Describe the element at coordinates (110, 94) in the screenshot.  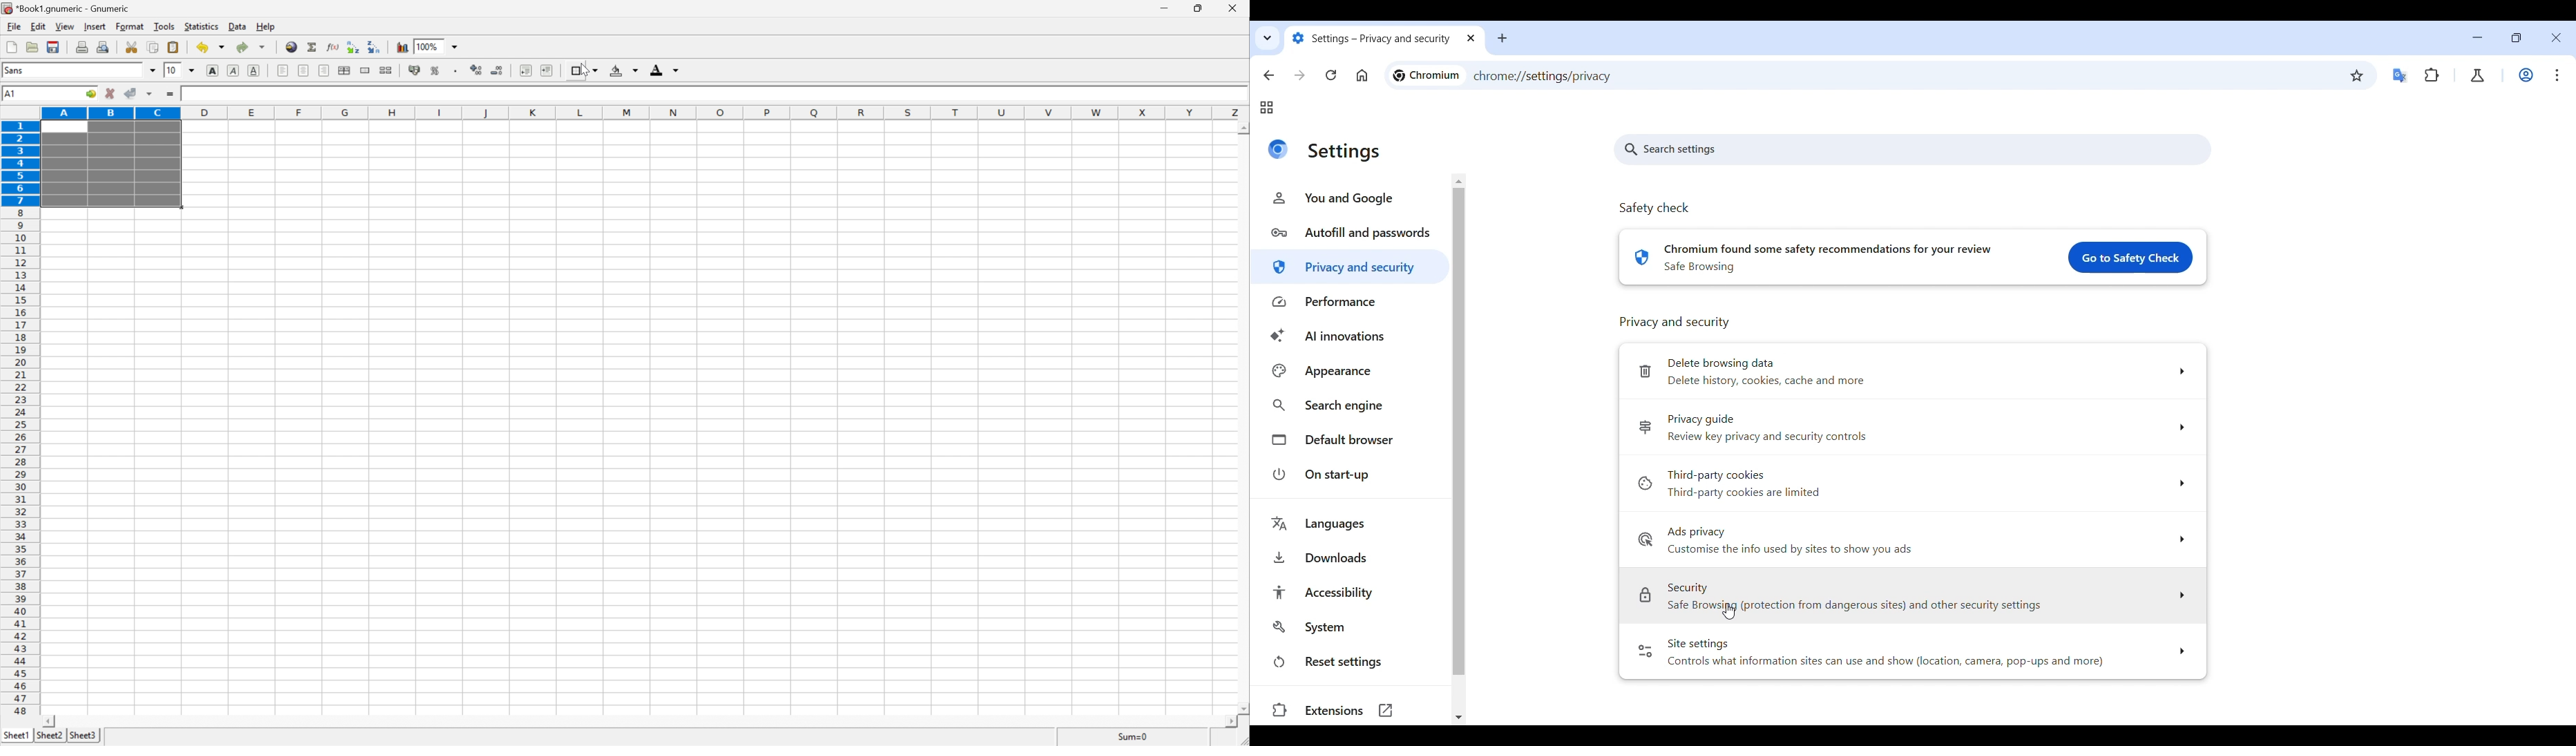
I see `cancel change` at that location.